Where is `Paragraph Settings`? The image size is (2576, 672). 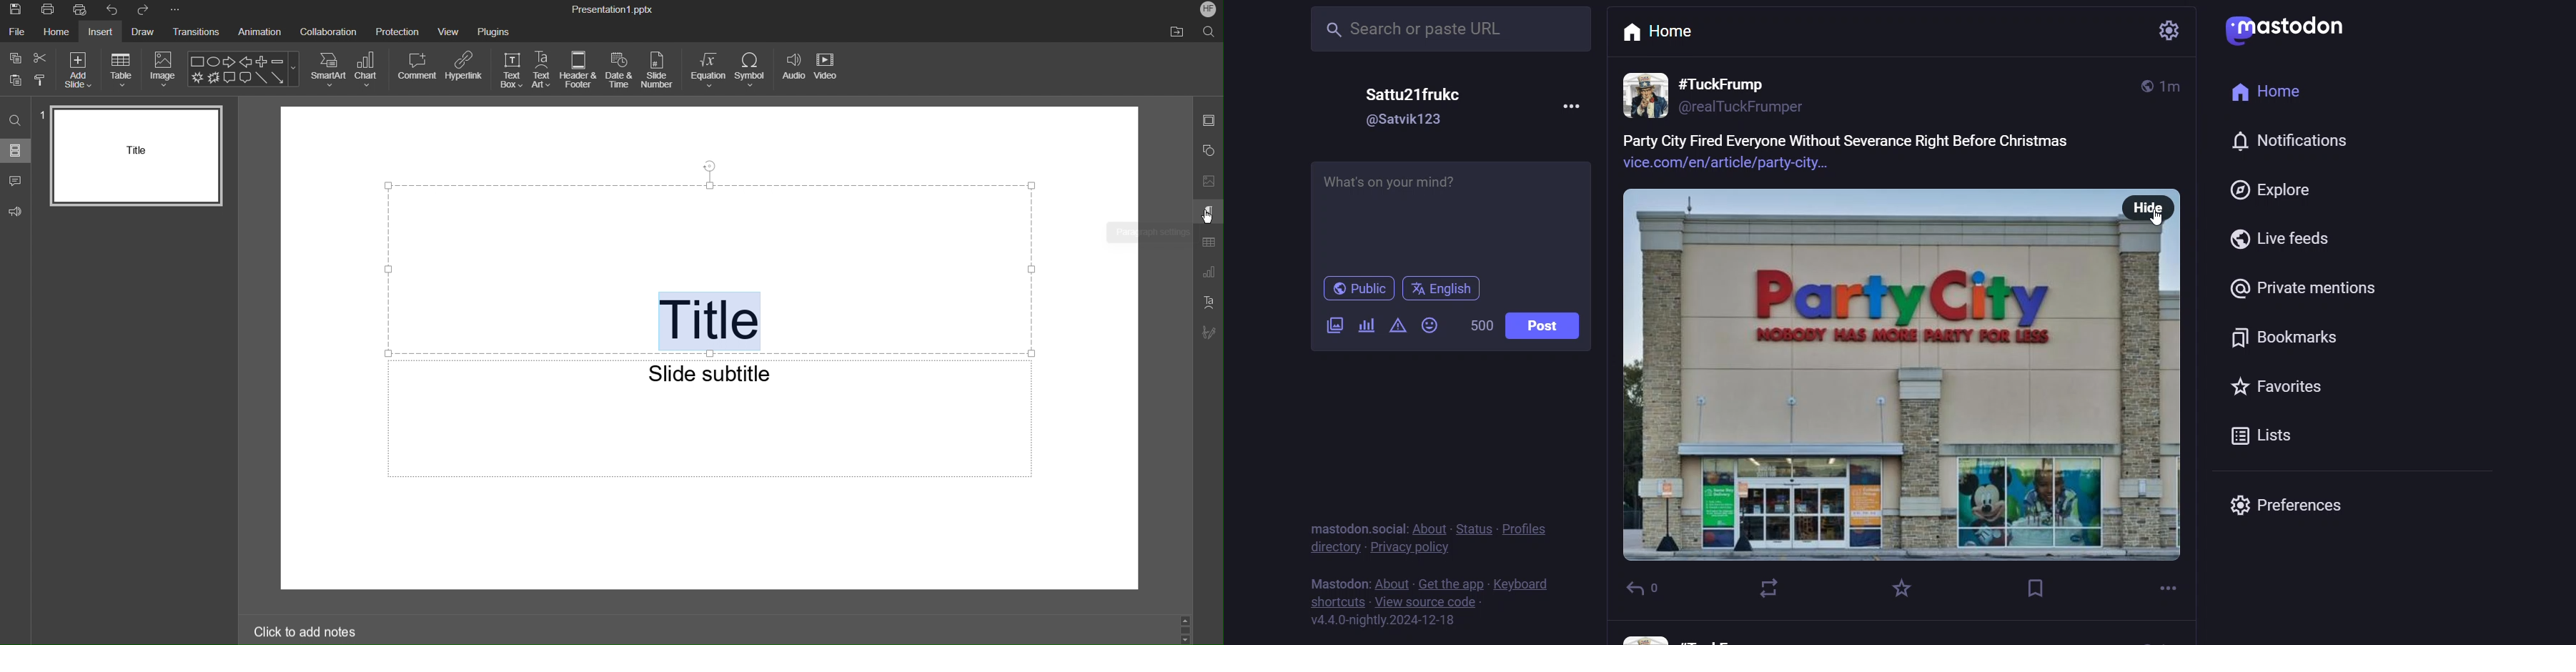
Paragraph Settings is located at coordinates (1208, 213).